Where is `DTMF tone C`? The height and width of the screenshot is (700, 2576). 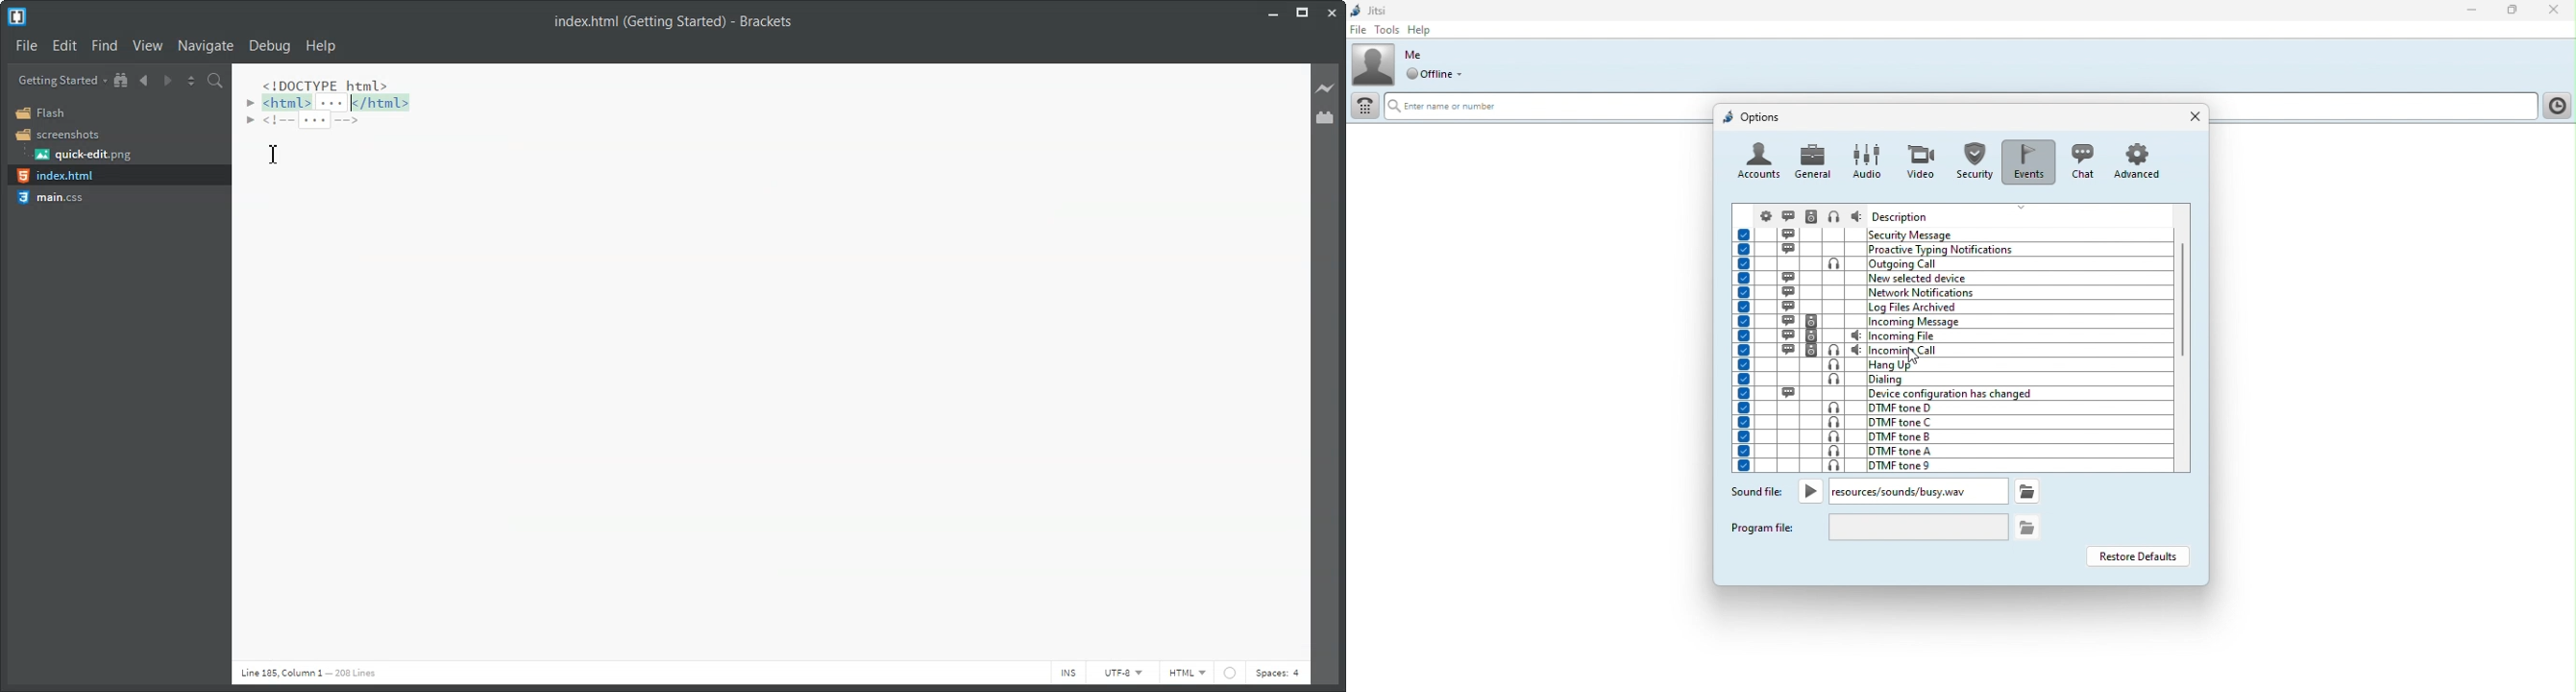 DTMF tone C is located at coordinates (1951, 421).